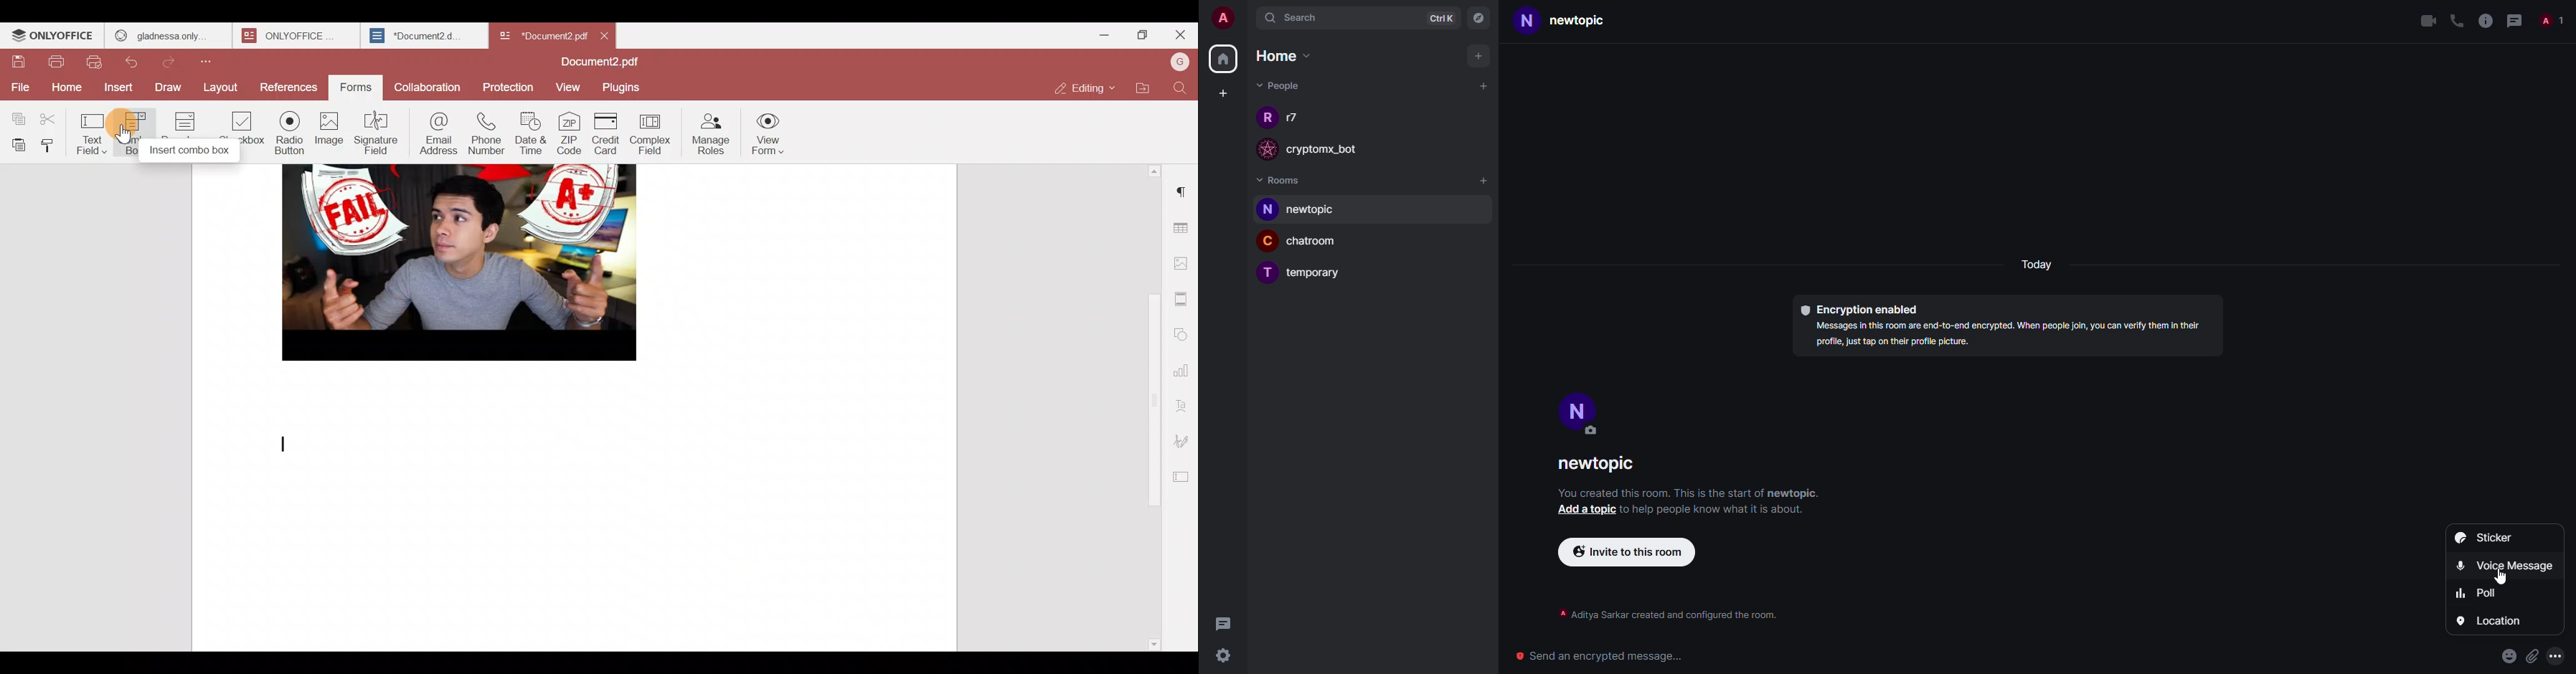  I want to click on edit profile image, so click(1596, 432).